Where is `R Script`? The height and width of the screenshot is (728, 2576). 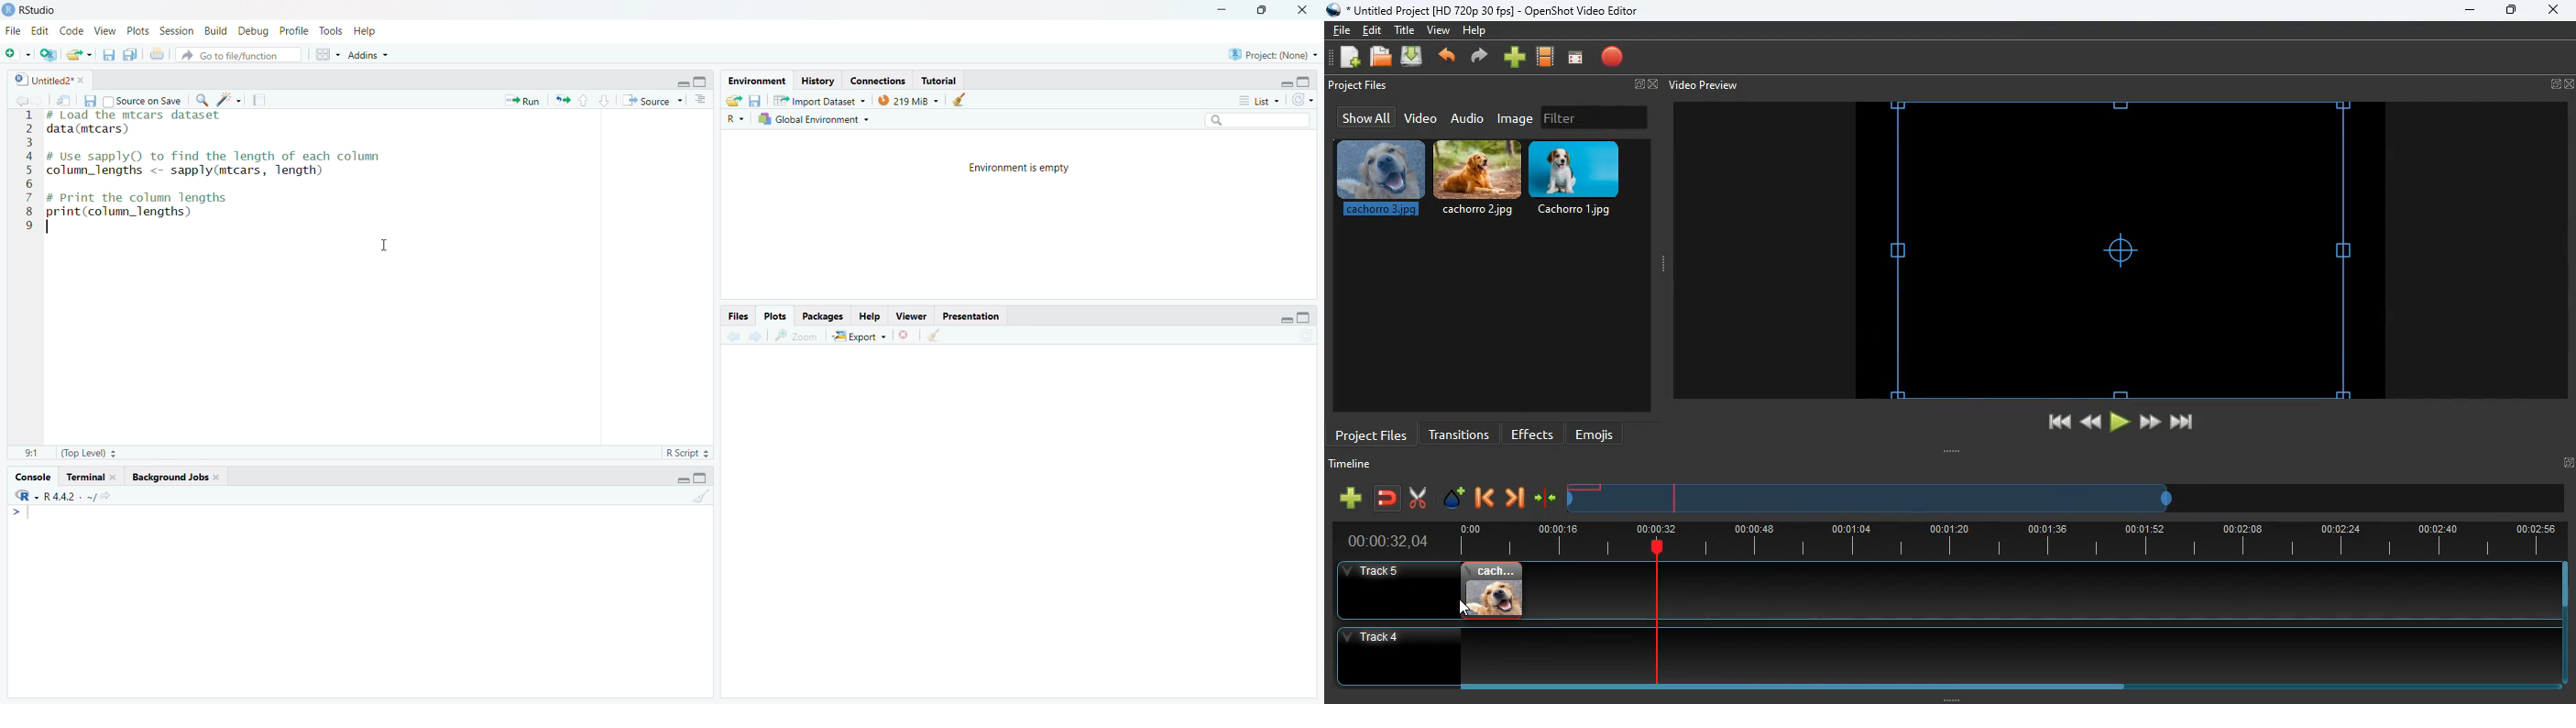 R Script is located at coordinates (689, 453).